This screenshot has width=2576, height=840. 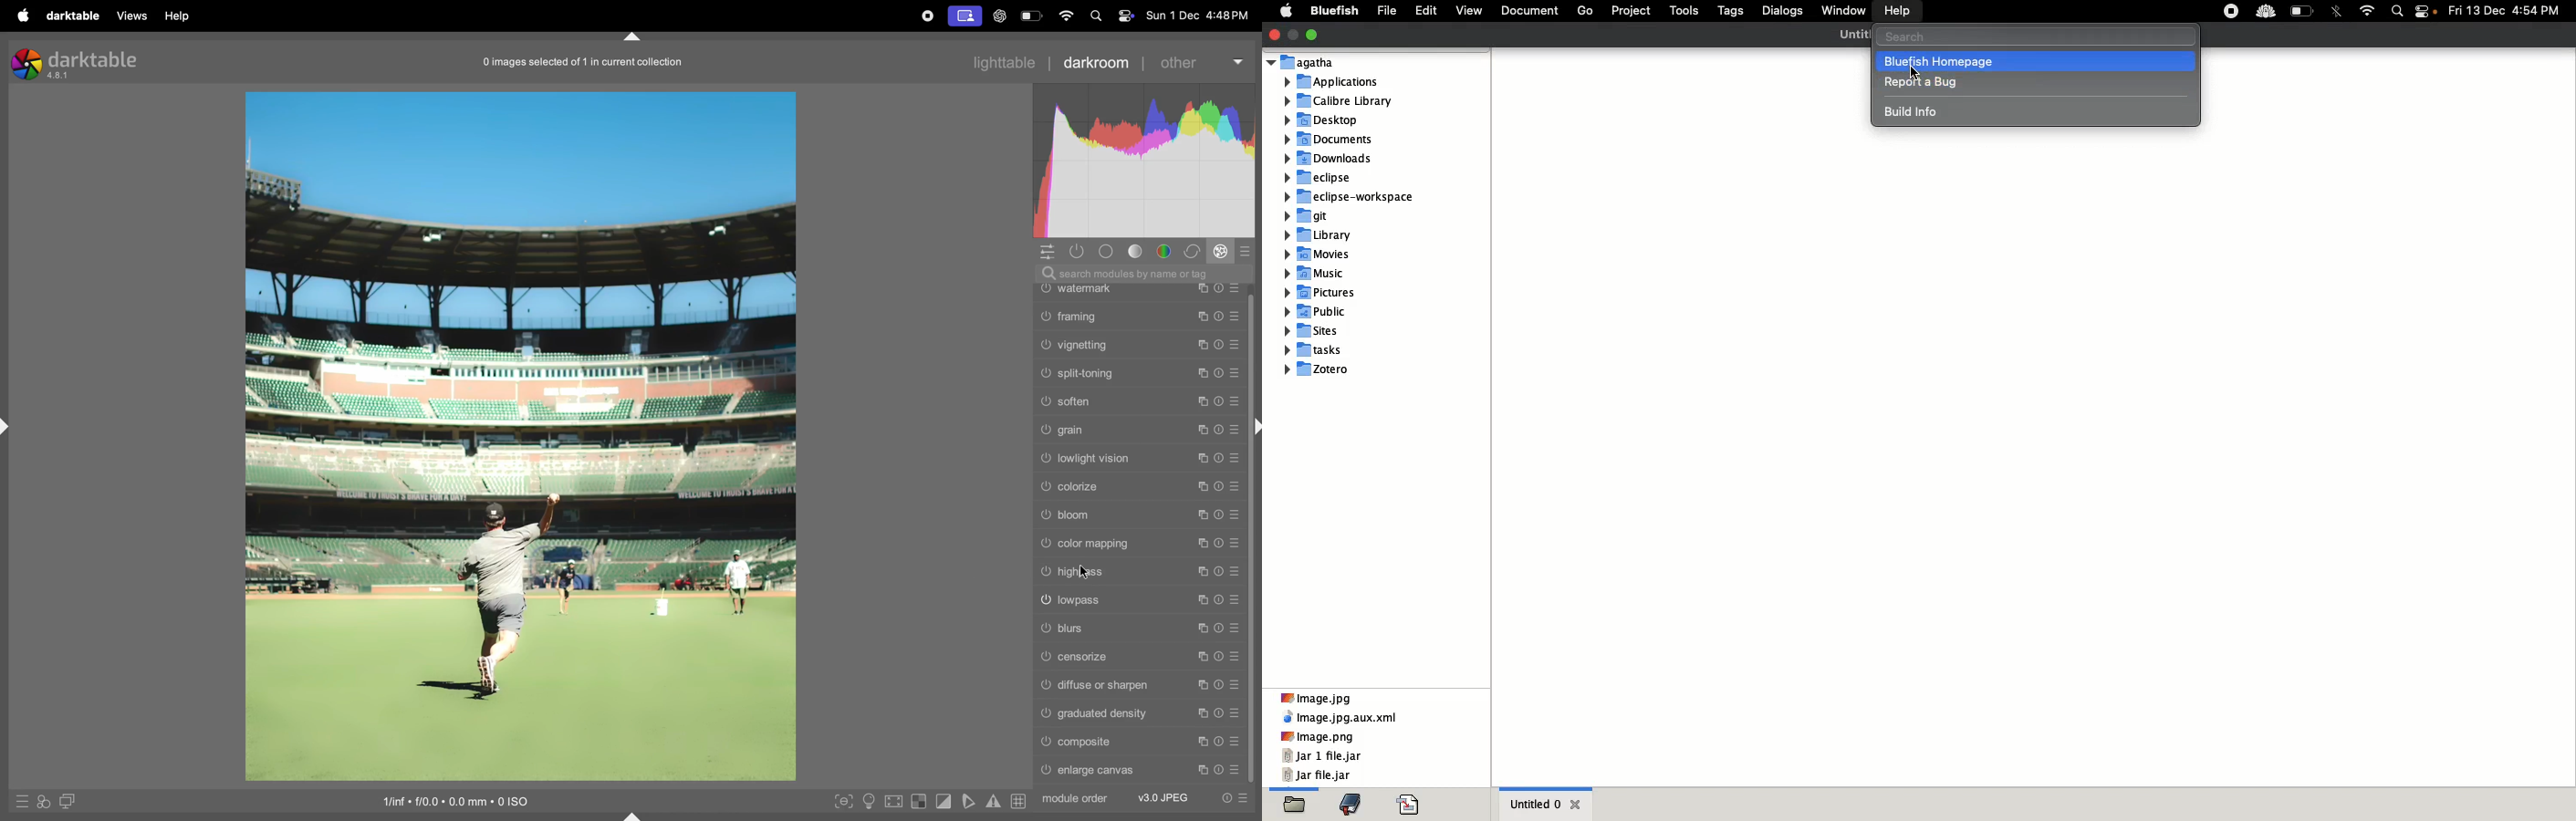 I want to click on highpass, so click(x=1141, y=569).